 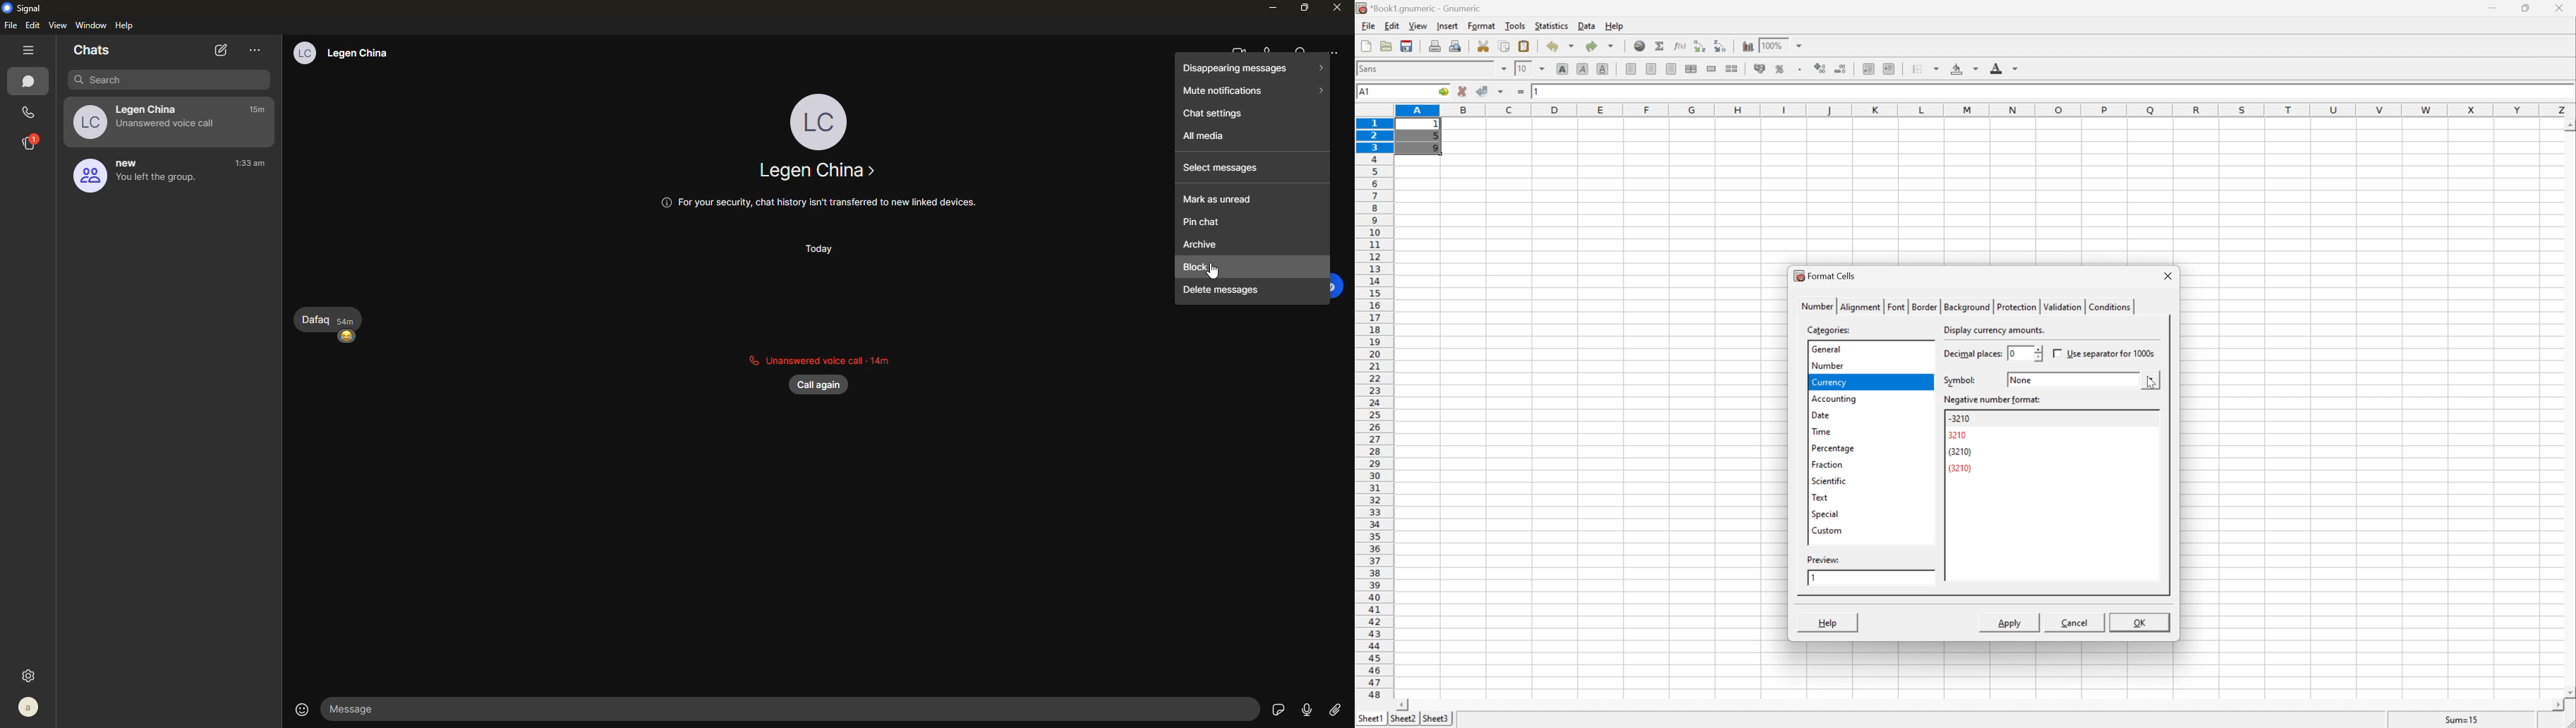 What do you see at coordinates (1820, 414) in the screenshot?
I see `date` at bounding box center [1820, 414].